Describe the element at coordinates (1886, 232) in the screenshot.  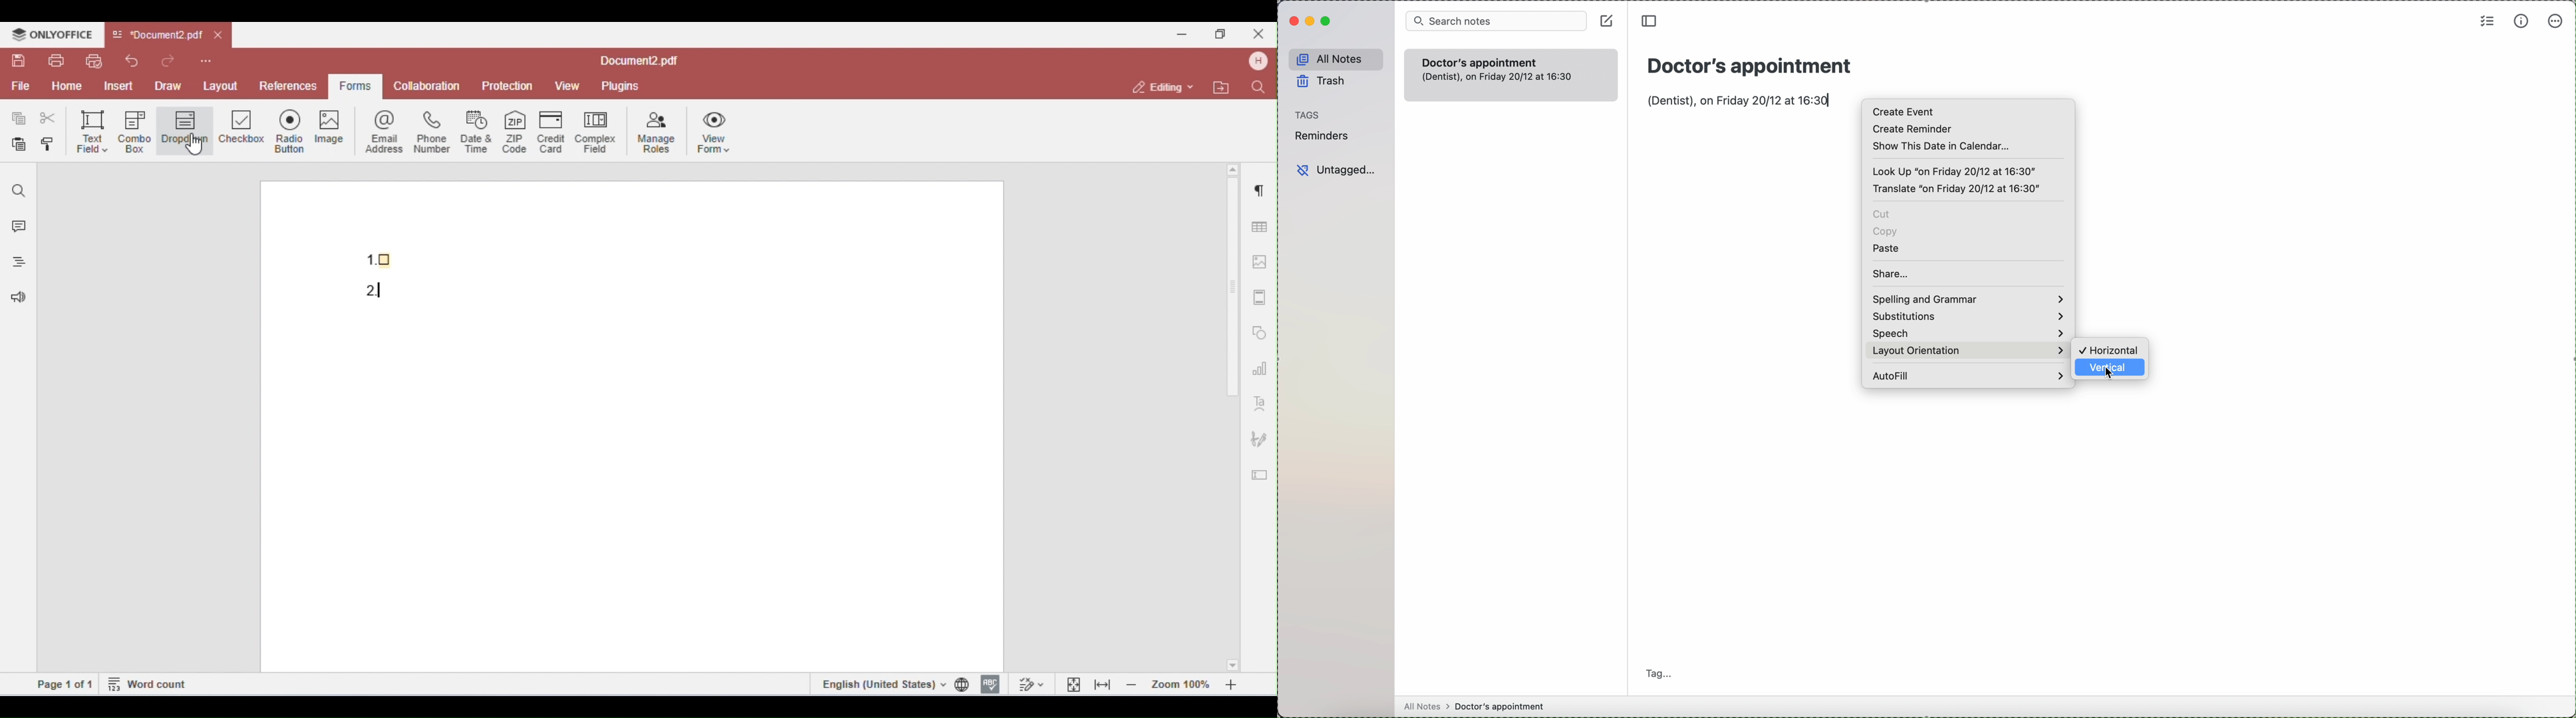
I see `copy` at that location.